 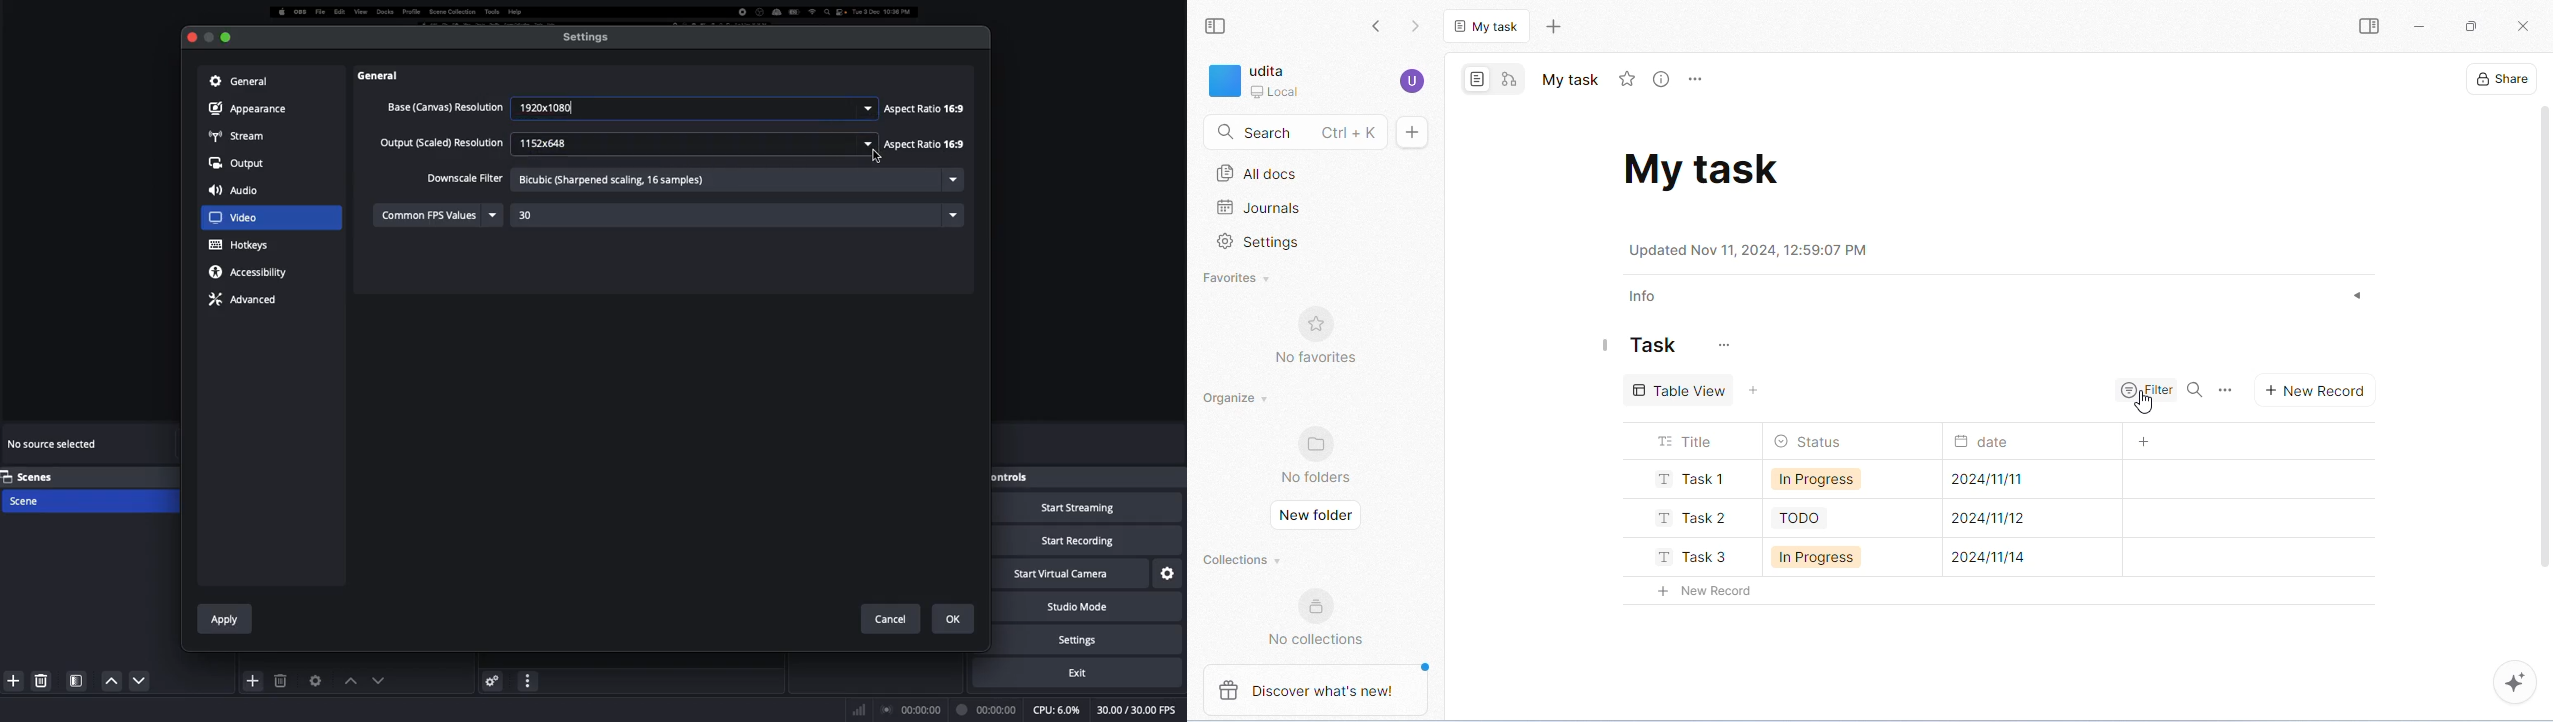 What do you see at coordinates (1317, 478) in the screenshot?
I see `no folders` at bounding box center [1317, 478].